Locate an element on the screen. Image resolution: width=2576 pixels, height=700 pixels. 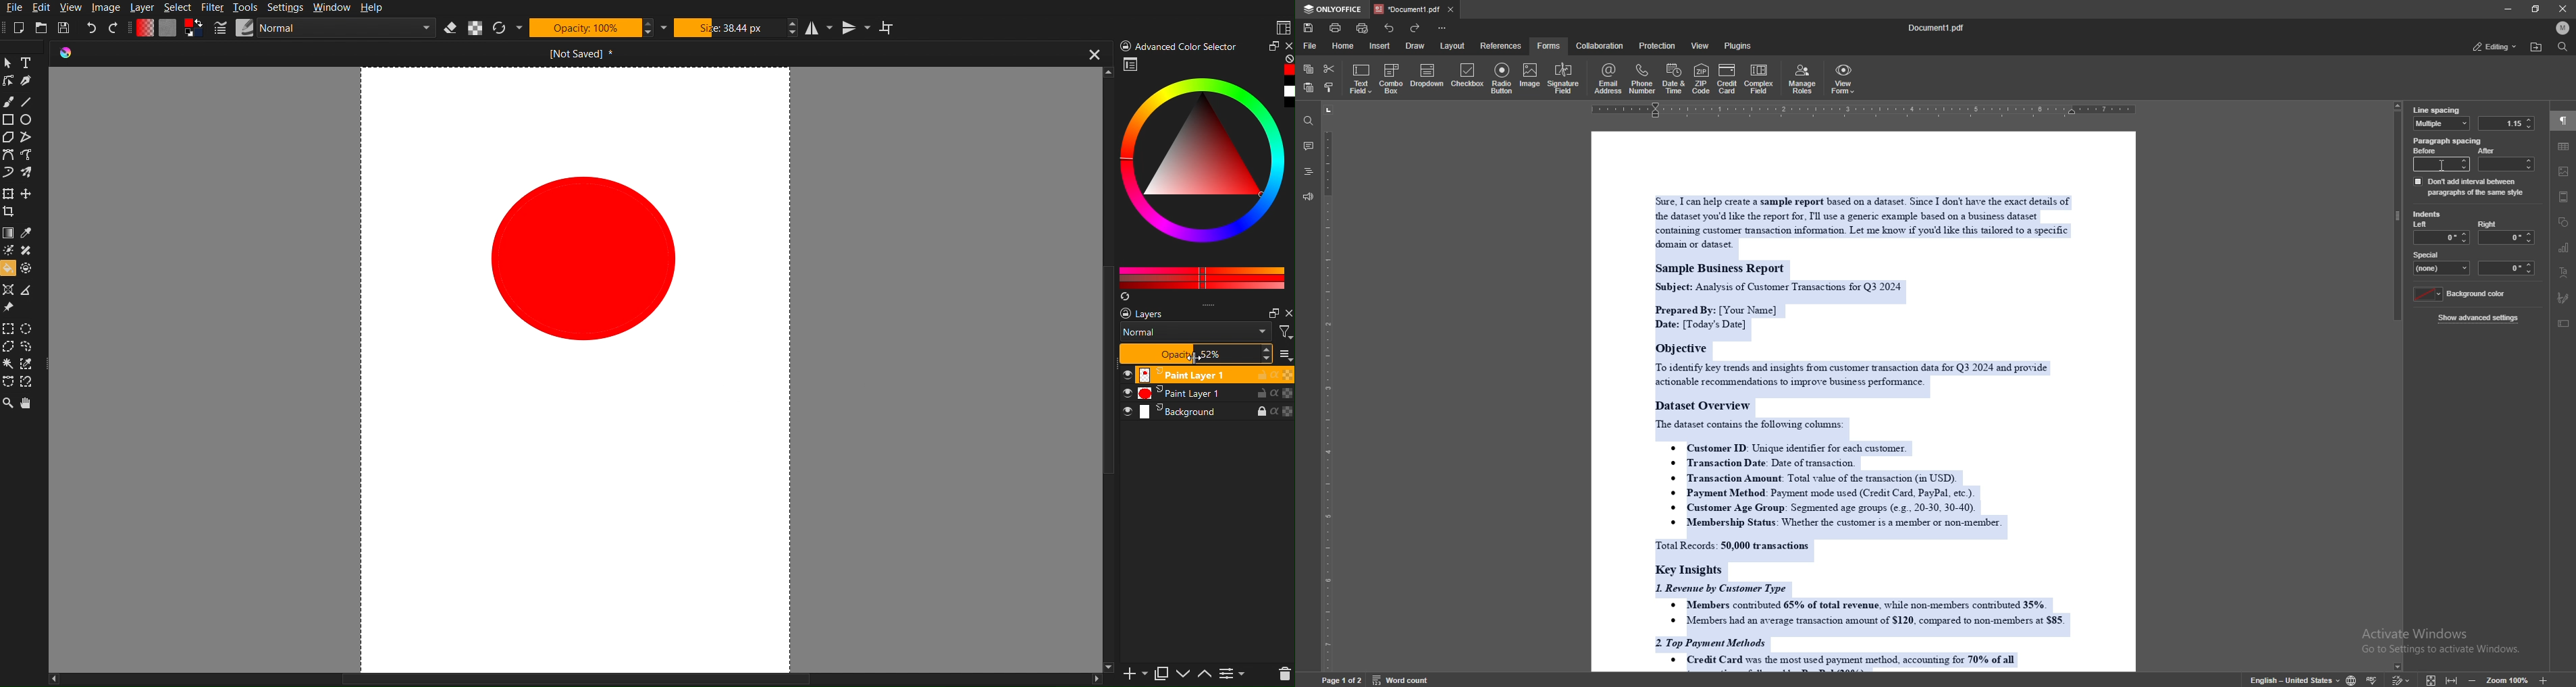
Eyedropper is located at coordinates (28, 233).